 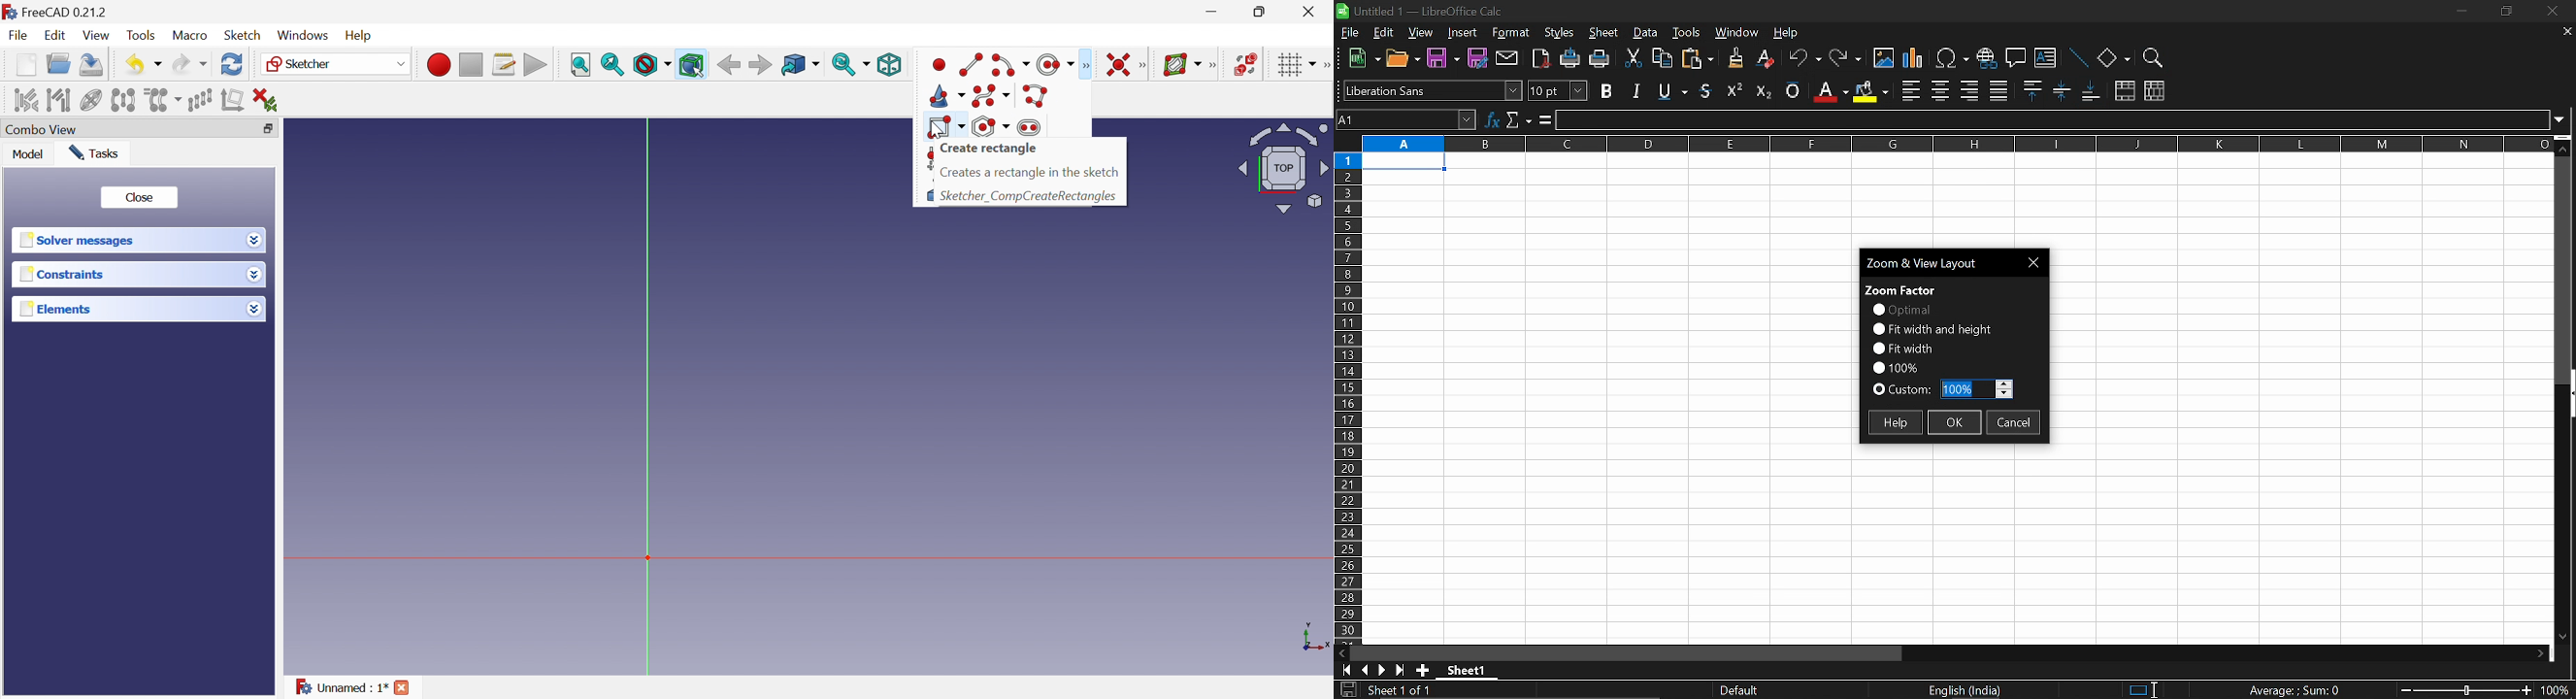 I want to click on save, so click(x=1347, y=690).